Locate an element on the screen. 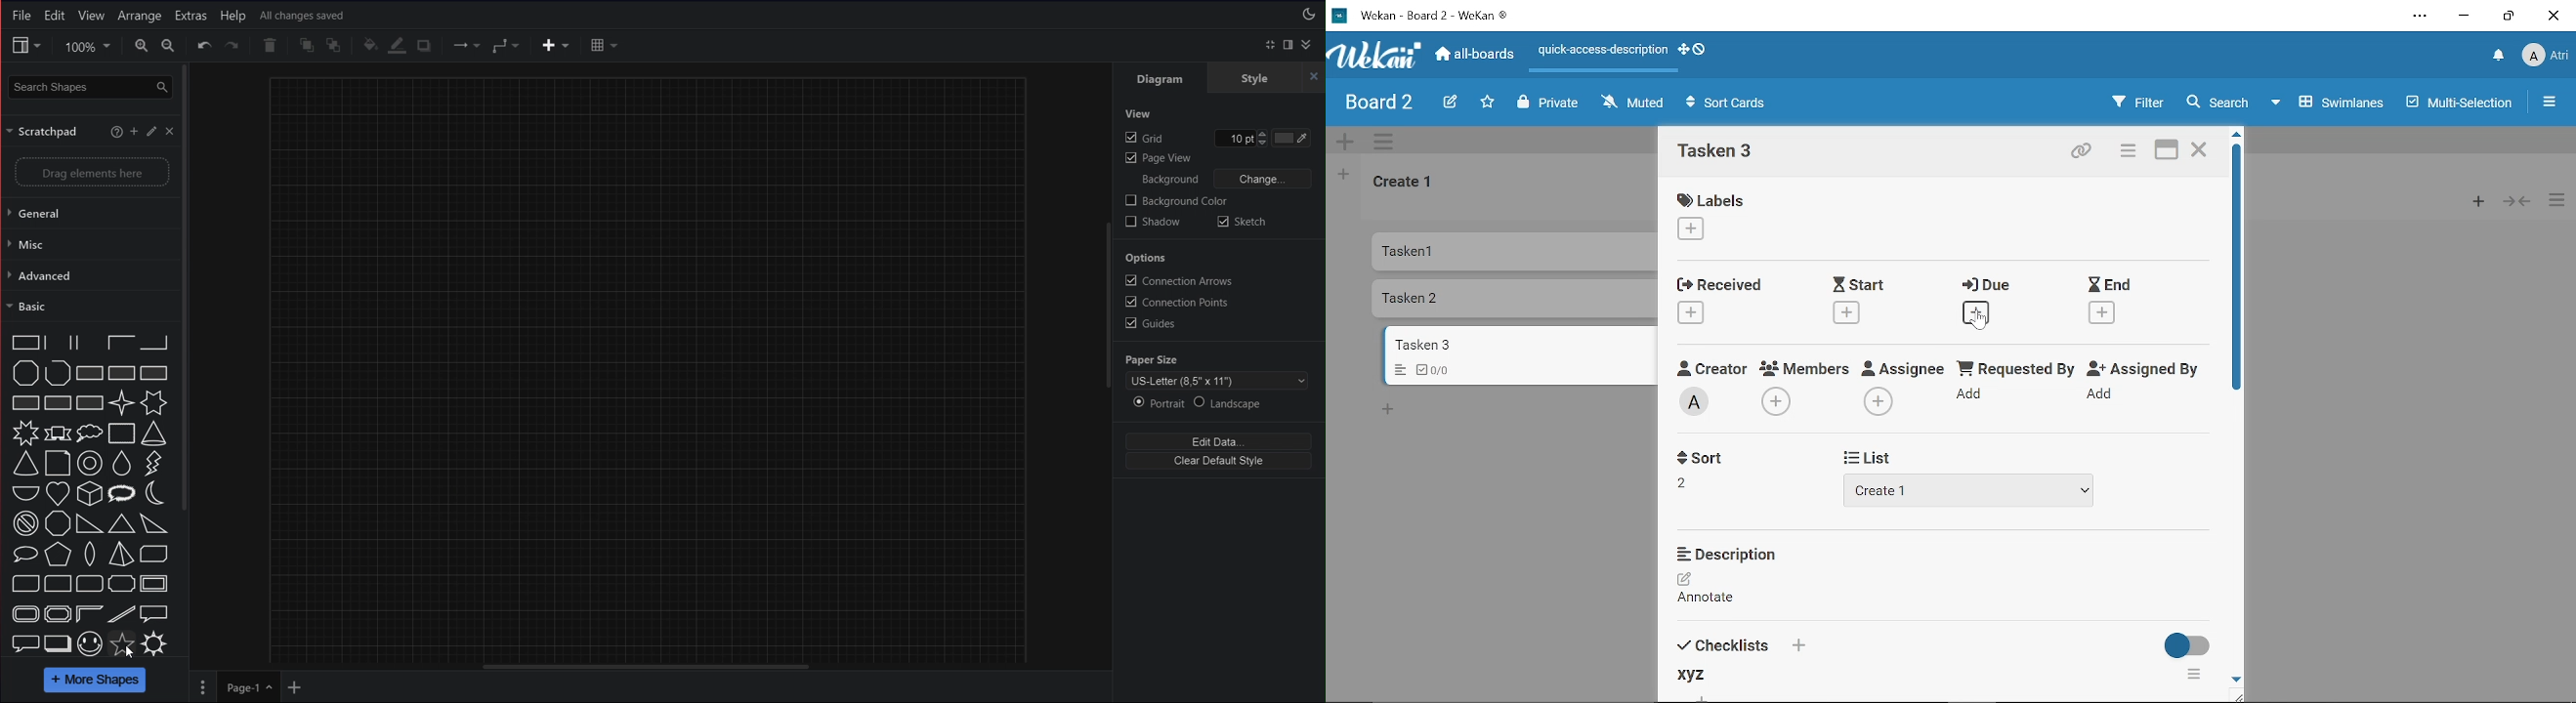 This screenshot has width=2576, height=728. 6 point star is located at coordinates (154, 403).